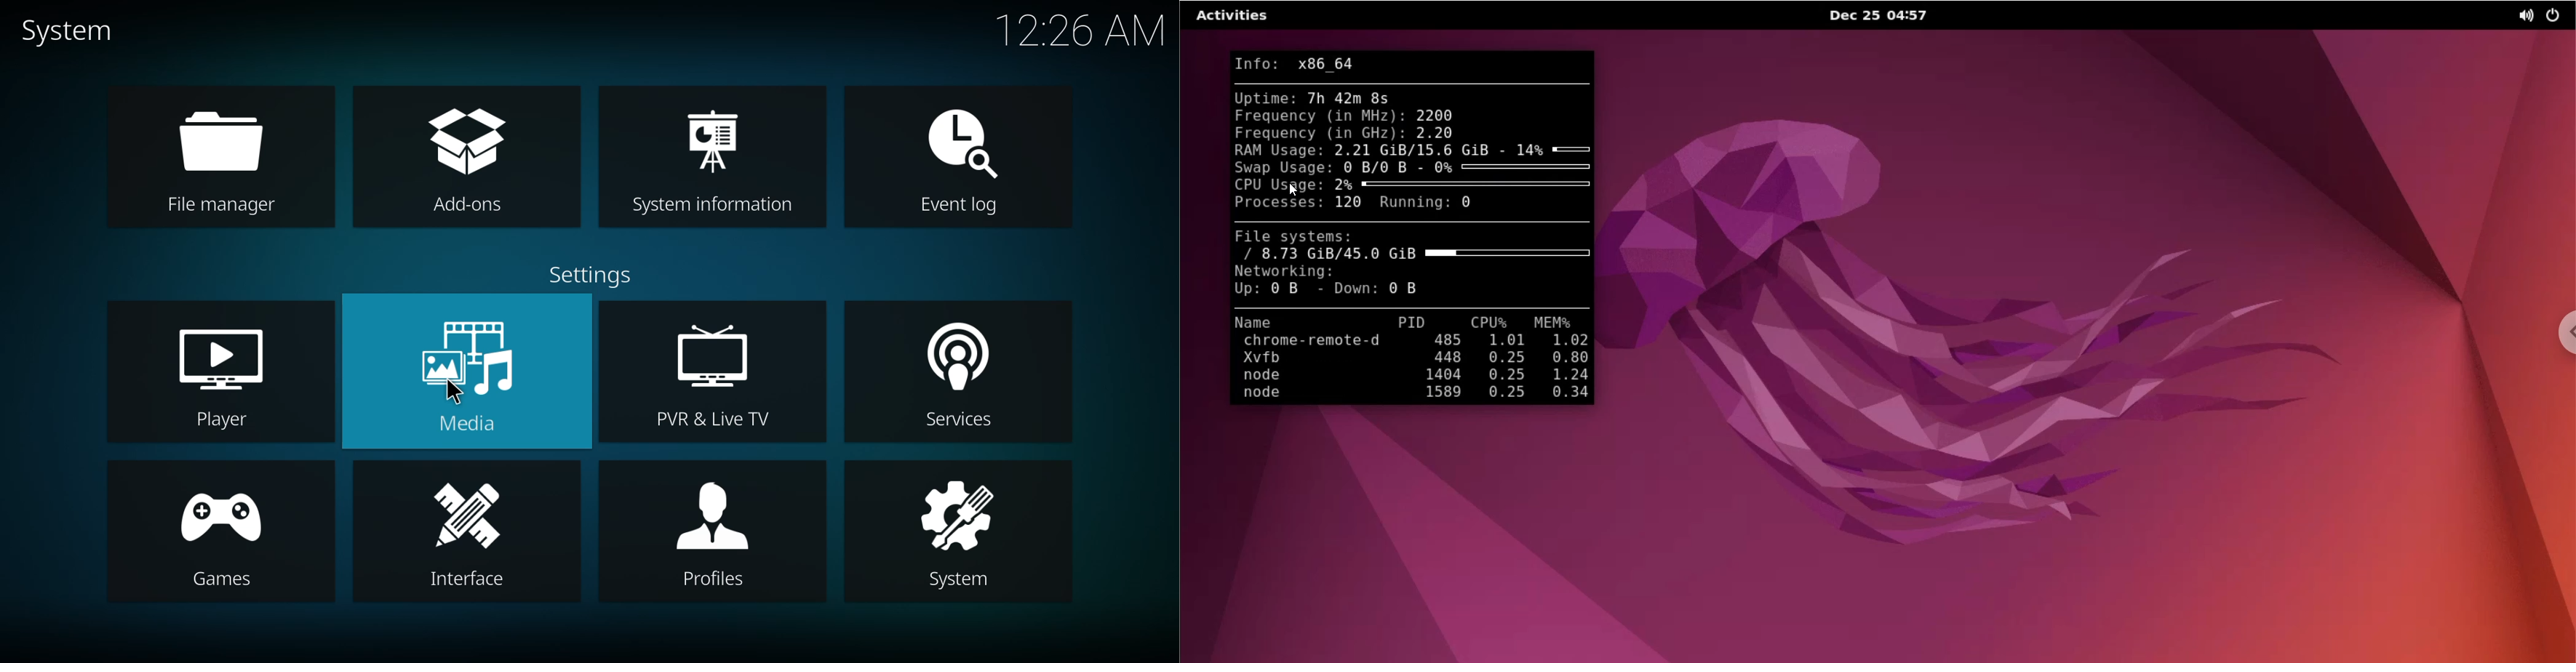  What do you see at coordinates (963, 158) in the screenshot?
I see `event log` at bounding box center [963, 158].